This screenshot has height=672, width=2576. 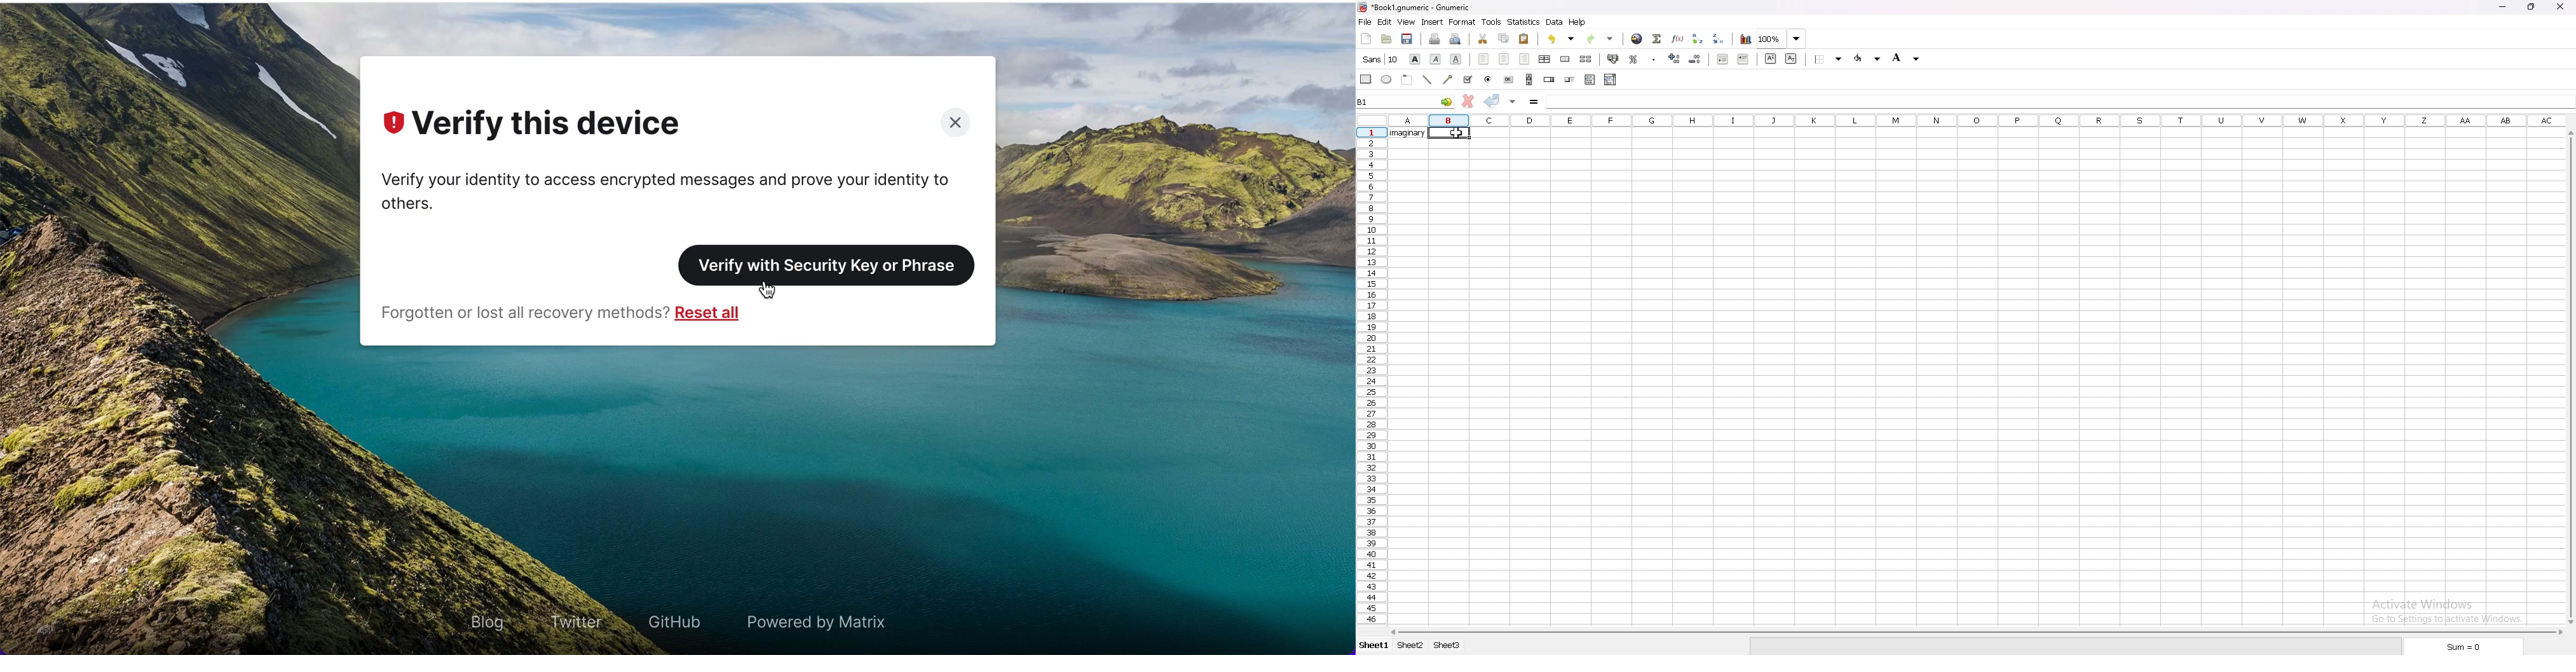 What do you see at coordinates (1416, 59) in the screenshot?
I see `bold` at bounding box center [1416, 59].